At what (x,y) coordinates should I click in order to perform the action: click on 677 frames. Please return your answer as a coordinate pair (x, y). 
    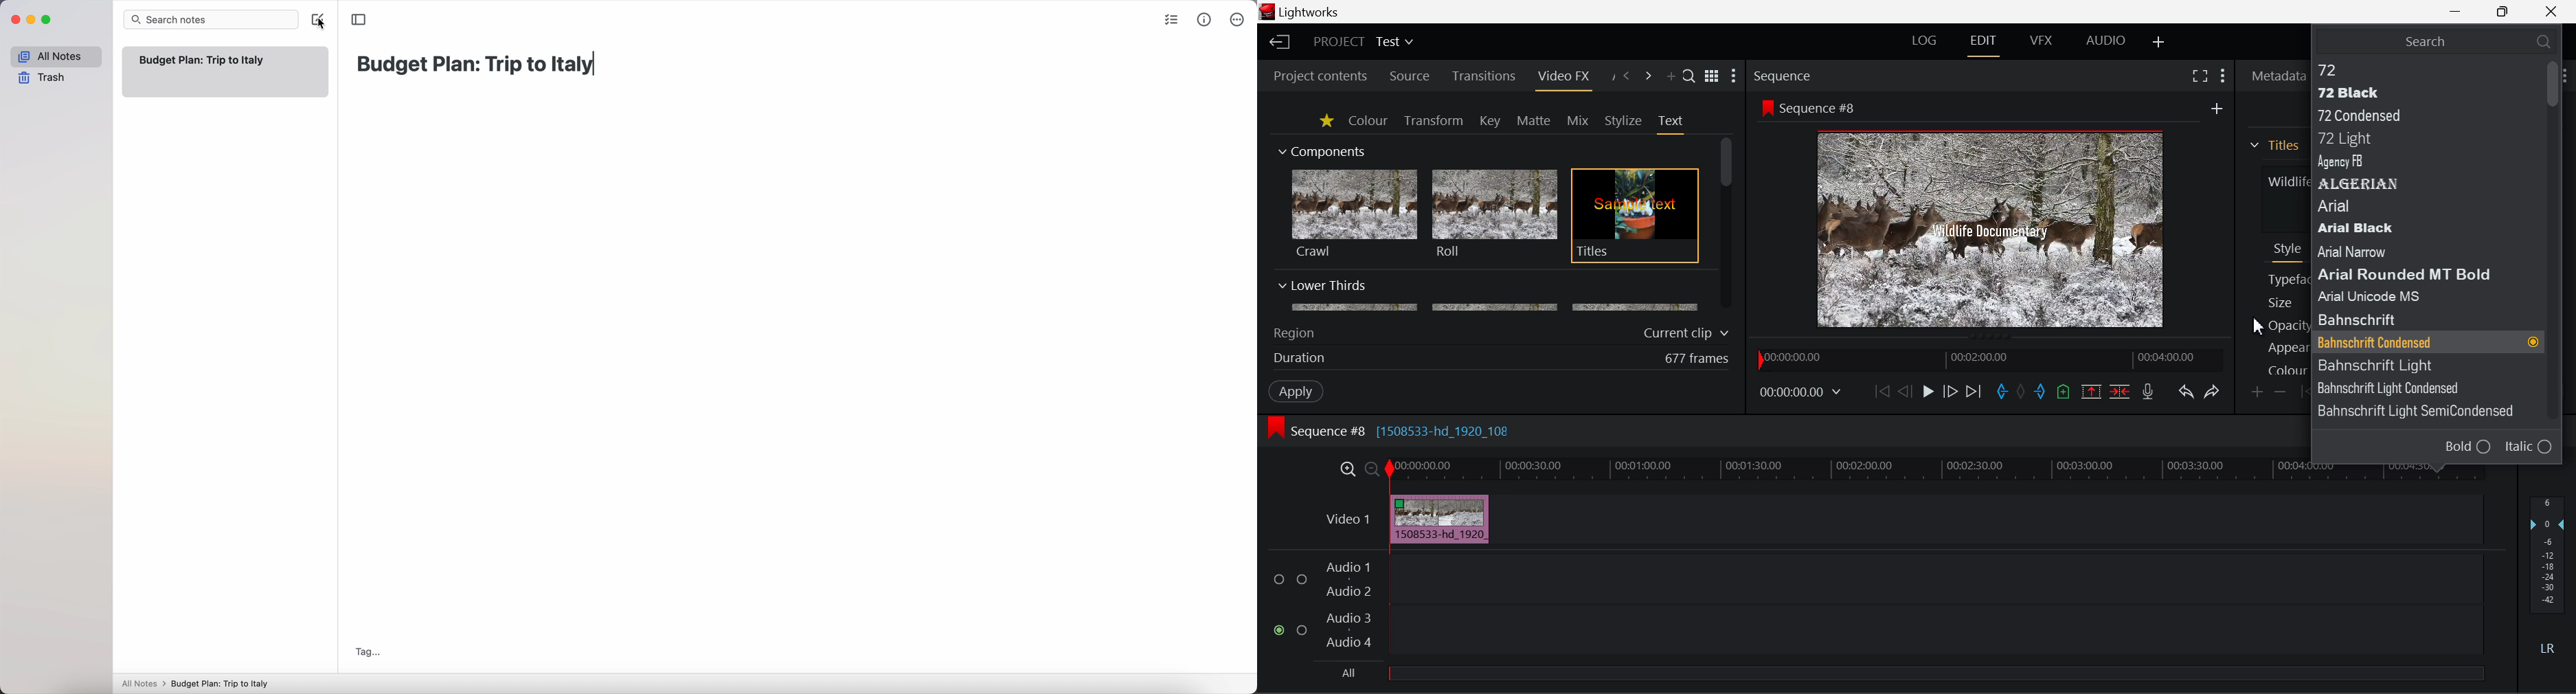
    Looking at the image, I should click on (1697, 359).